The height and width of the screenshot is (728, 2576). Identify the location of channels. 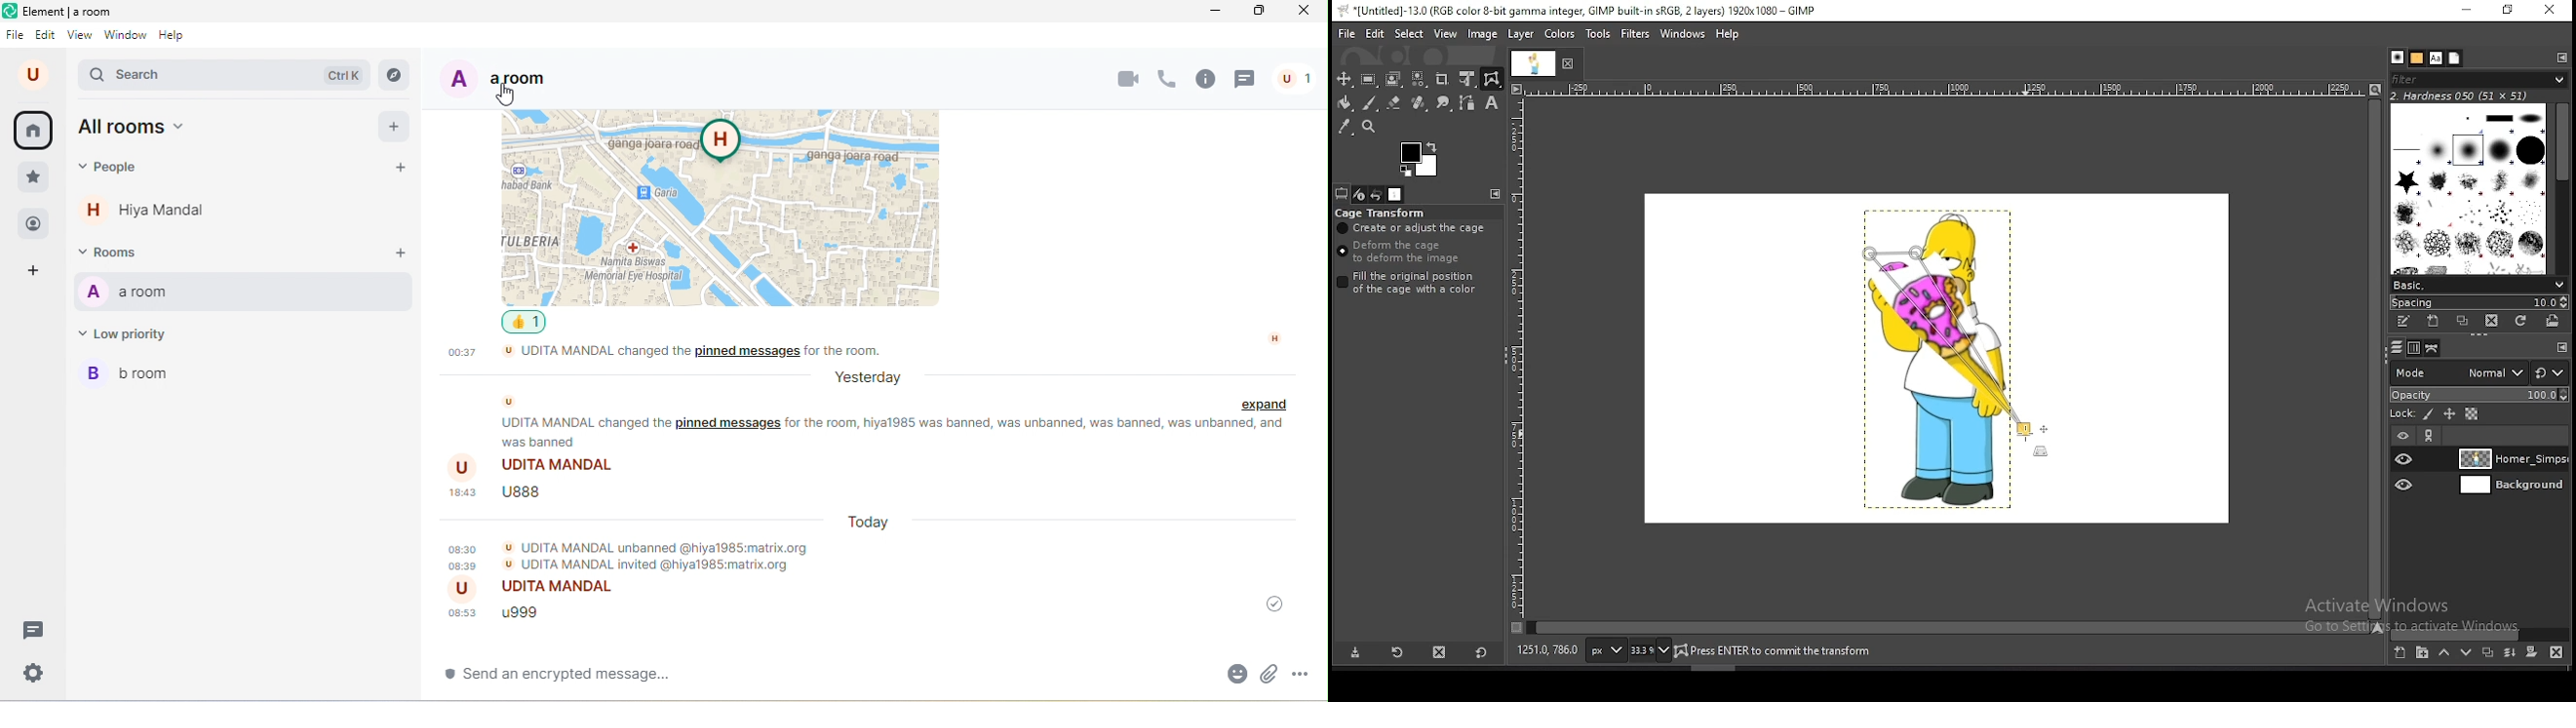
(2412, 347).